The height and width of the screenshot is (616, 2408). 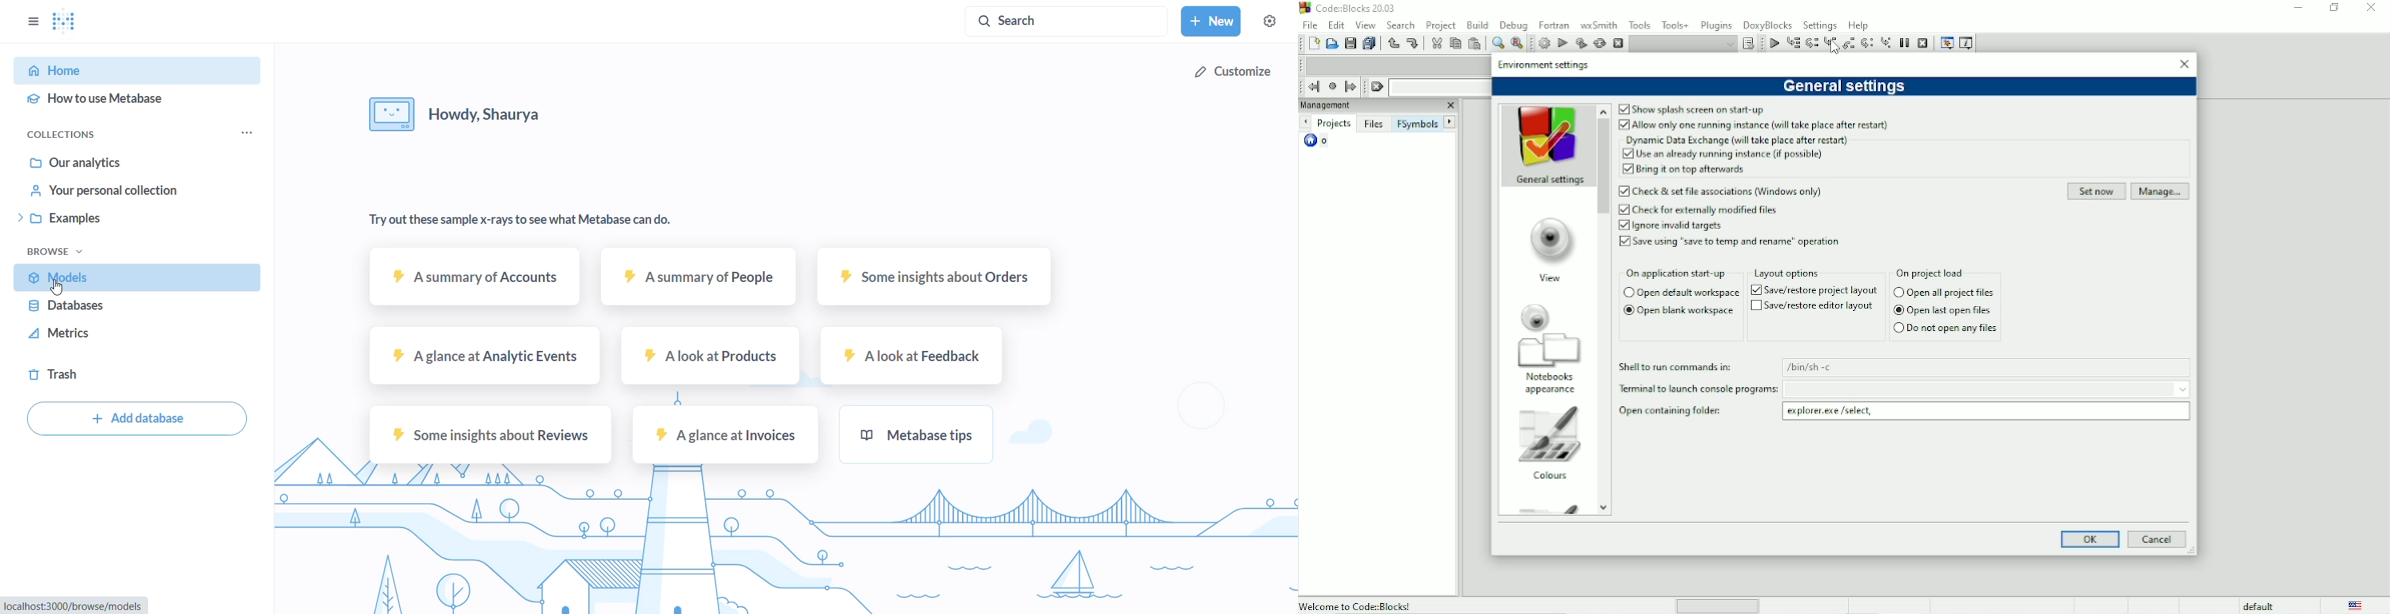 What do you see at coordinates (1680, 293) in the screenshot?
I see `Open default workspace` at bounding box center [1680, 293].